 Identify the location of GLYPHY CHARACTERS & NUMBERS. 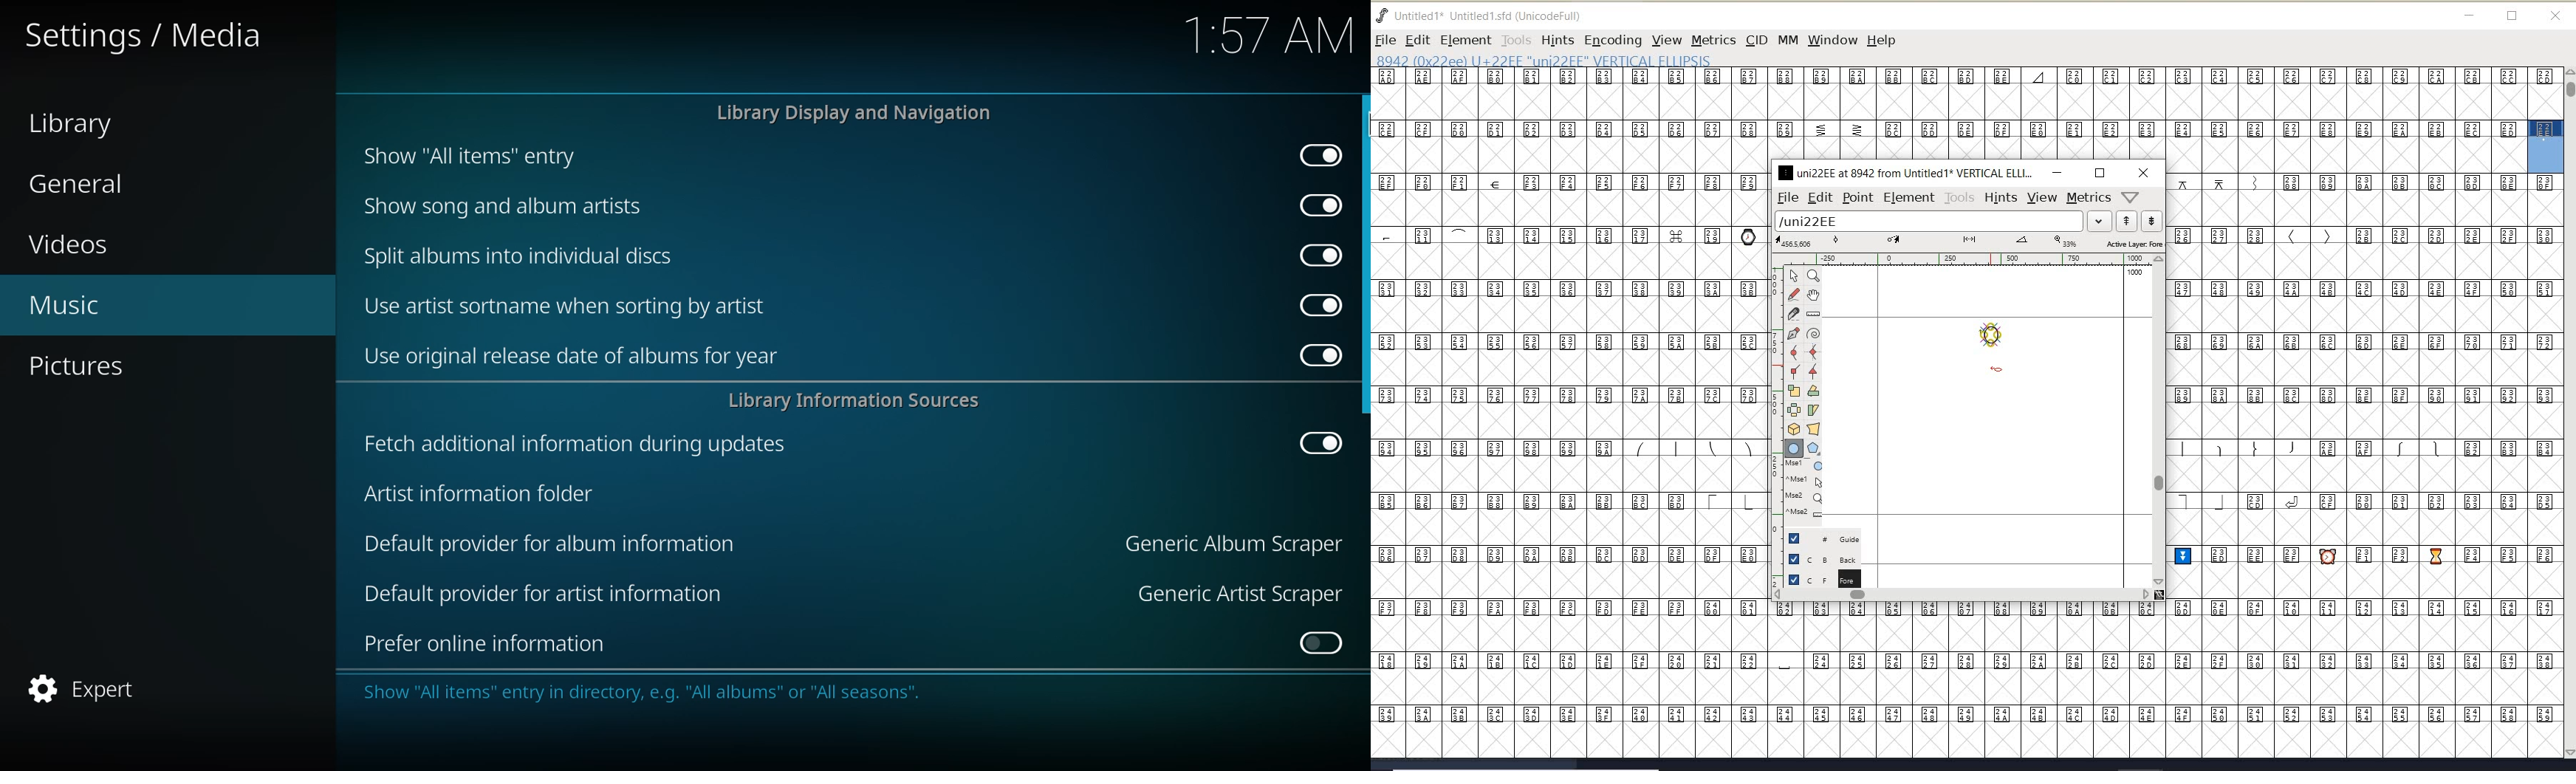
(2366, 465).